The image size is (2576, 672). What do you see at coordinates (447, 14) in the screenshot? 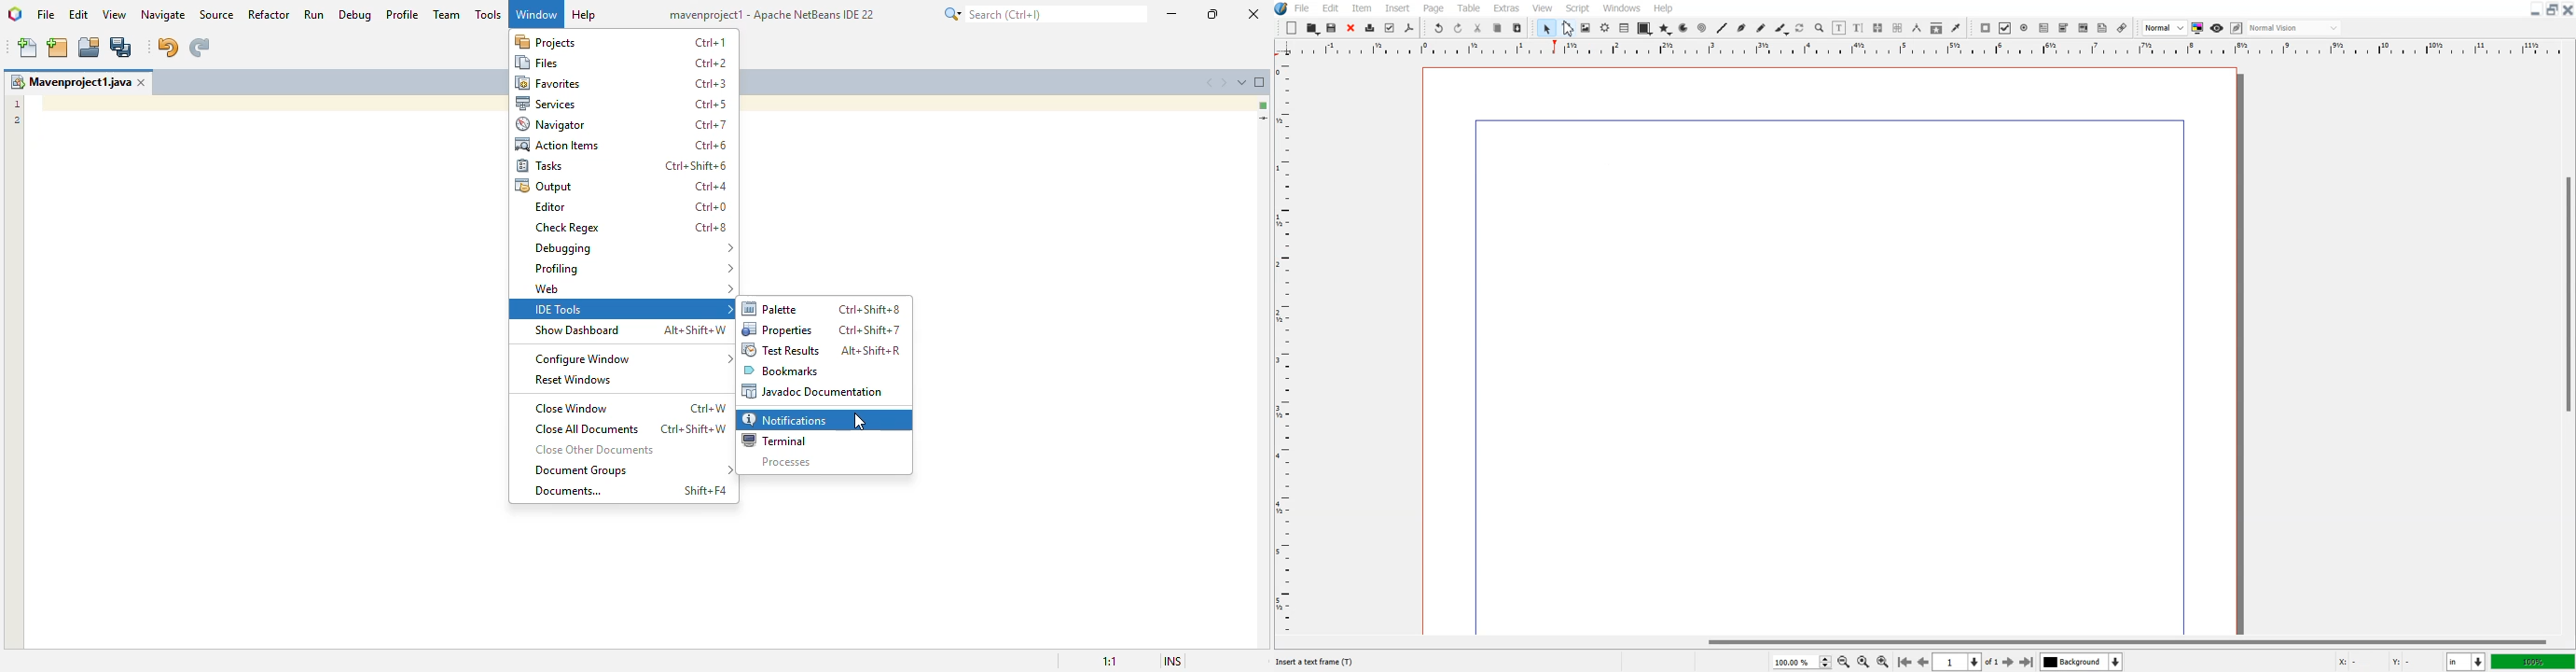
I see `team` at bounding box center [447, 14].